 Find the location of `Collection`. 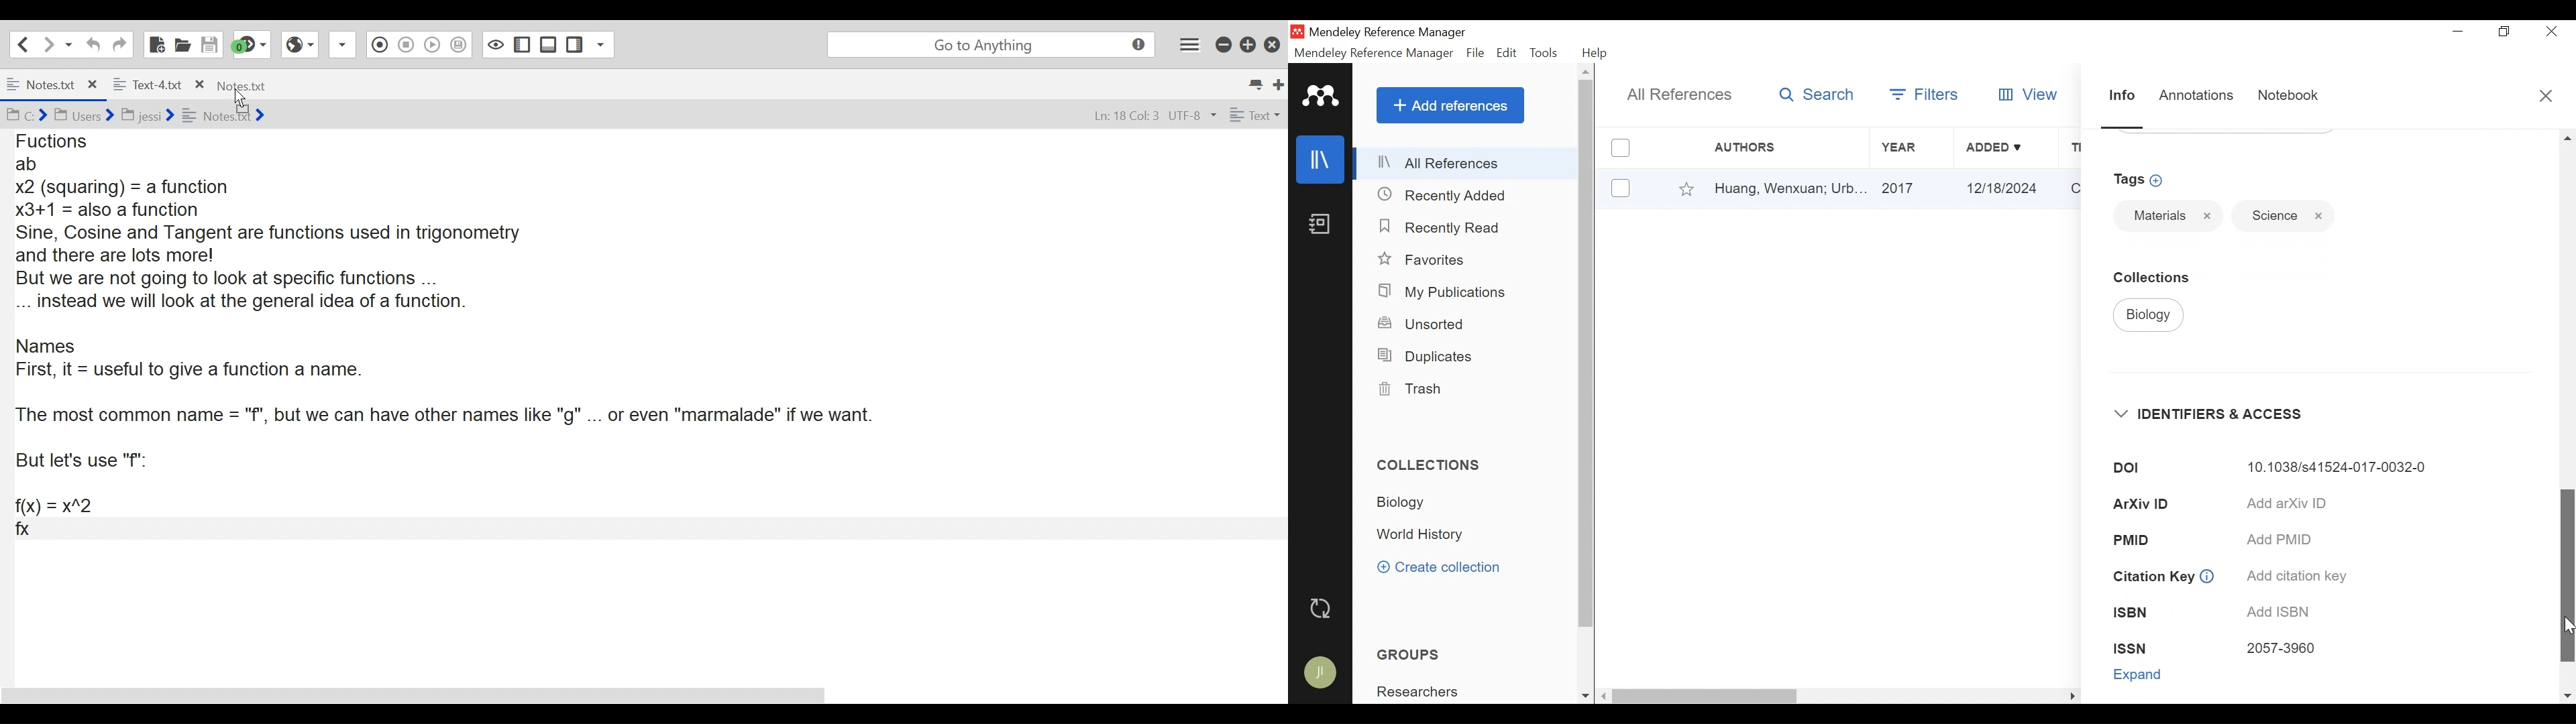

Collection is located at coordinates (1427, 535).